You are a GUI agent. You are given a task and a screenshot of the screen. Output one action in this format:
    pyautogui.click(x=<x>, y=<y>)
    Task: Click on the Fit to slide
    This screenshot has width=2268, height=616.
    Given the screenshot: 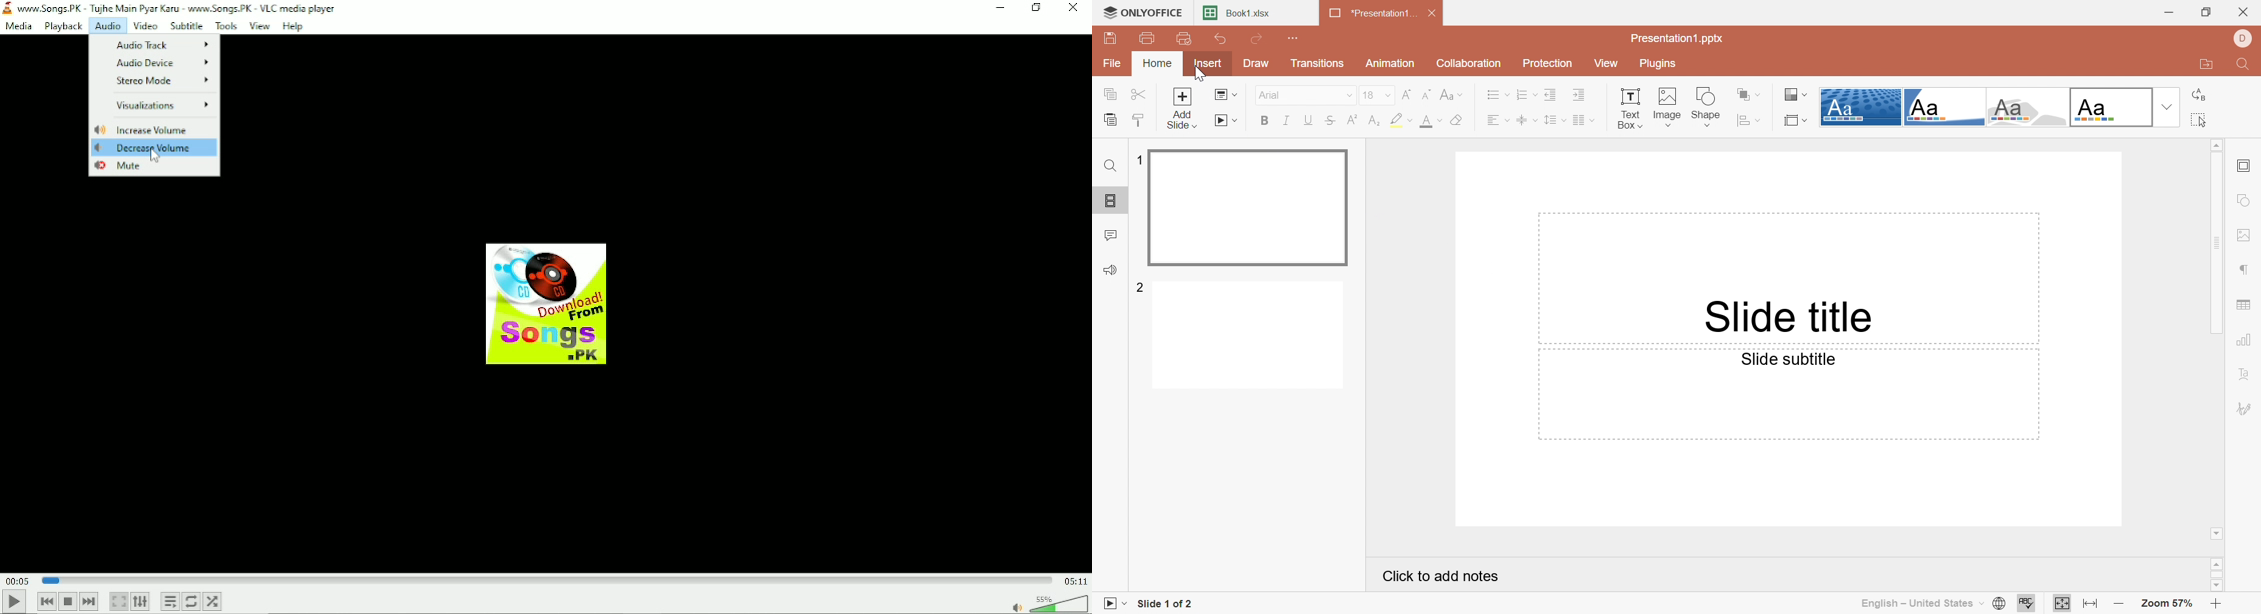 What is the action you would take?
    pyautogui.click(x=2063, y=603)
    